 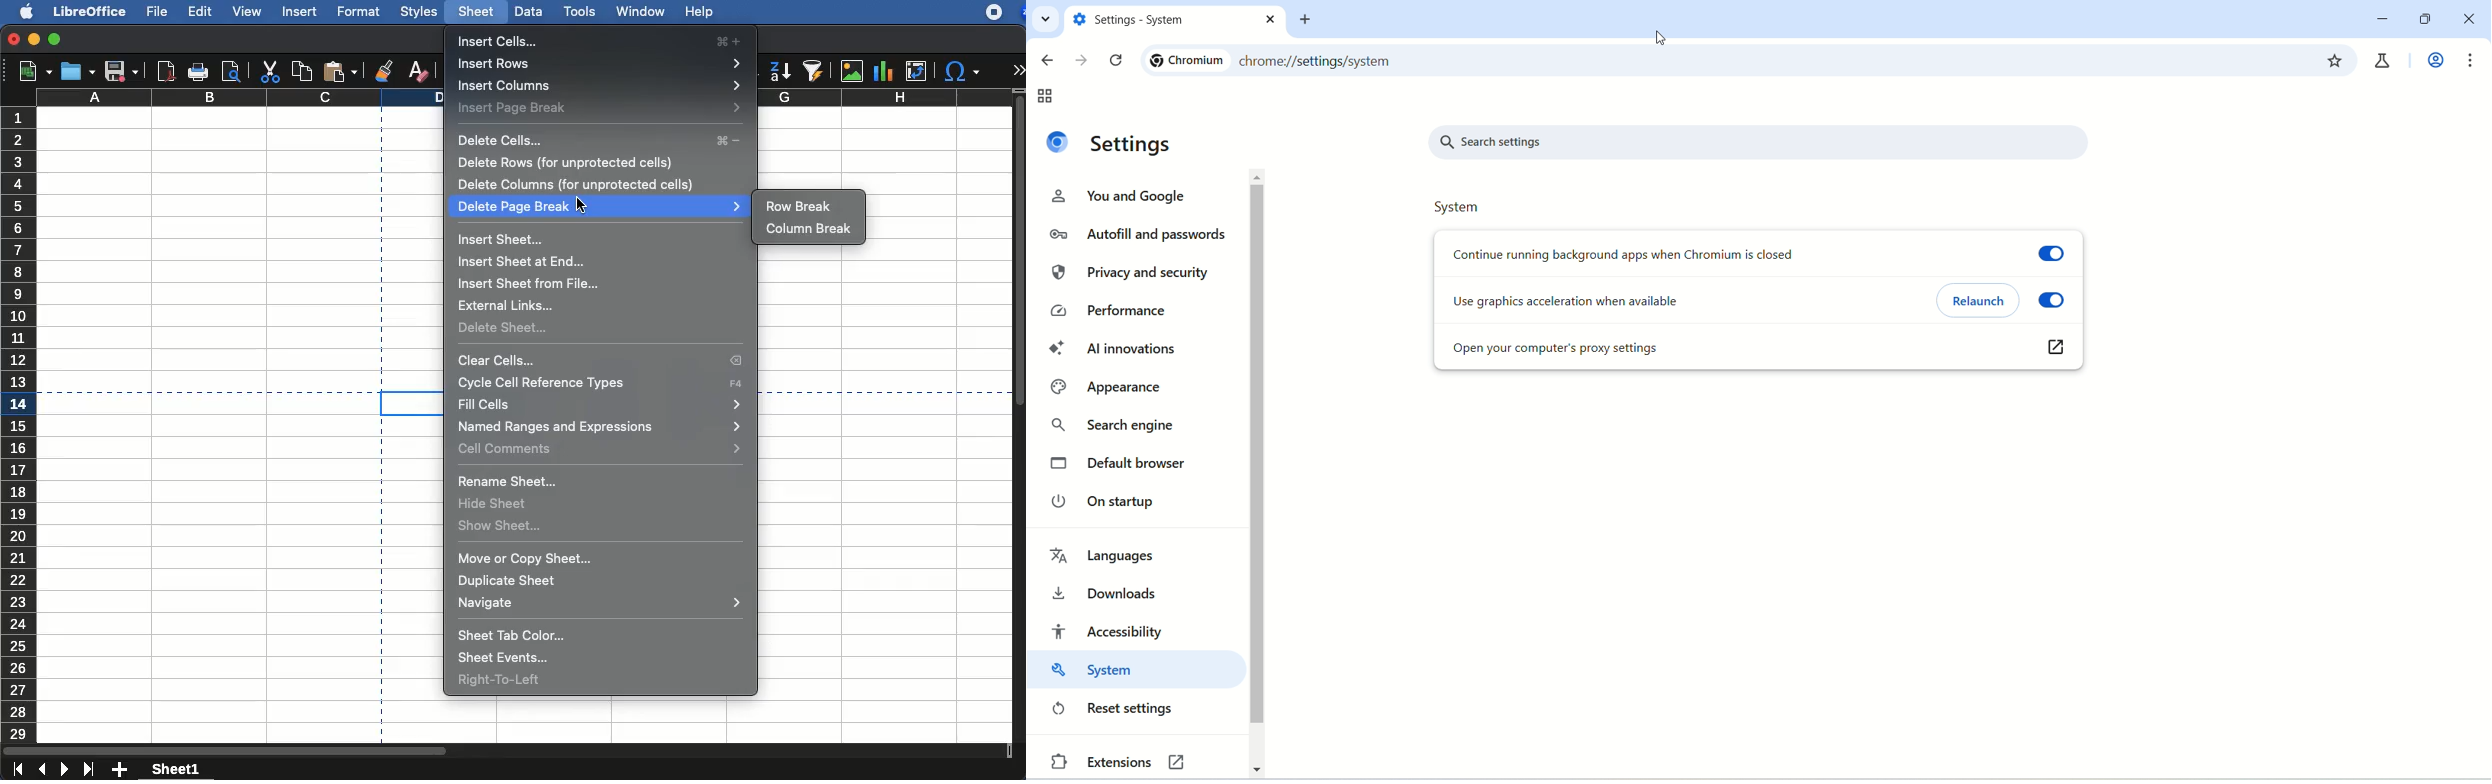 What do you see at coordinates (603, 142) in the screenshot?
I see `delete cells` at bounding box center [603, 142].